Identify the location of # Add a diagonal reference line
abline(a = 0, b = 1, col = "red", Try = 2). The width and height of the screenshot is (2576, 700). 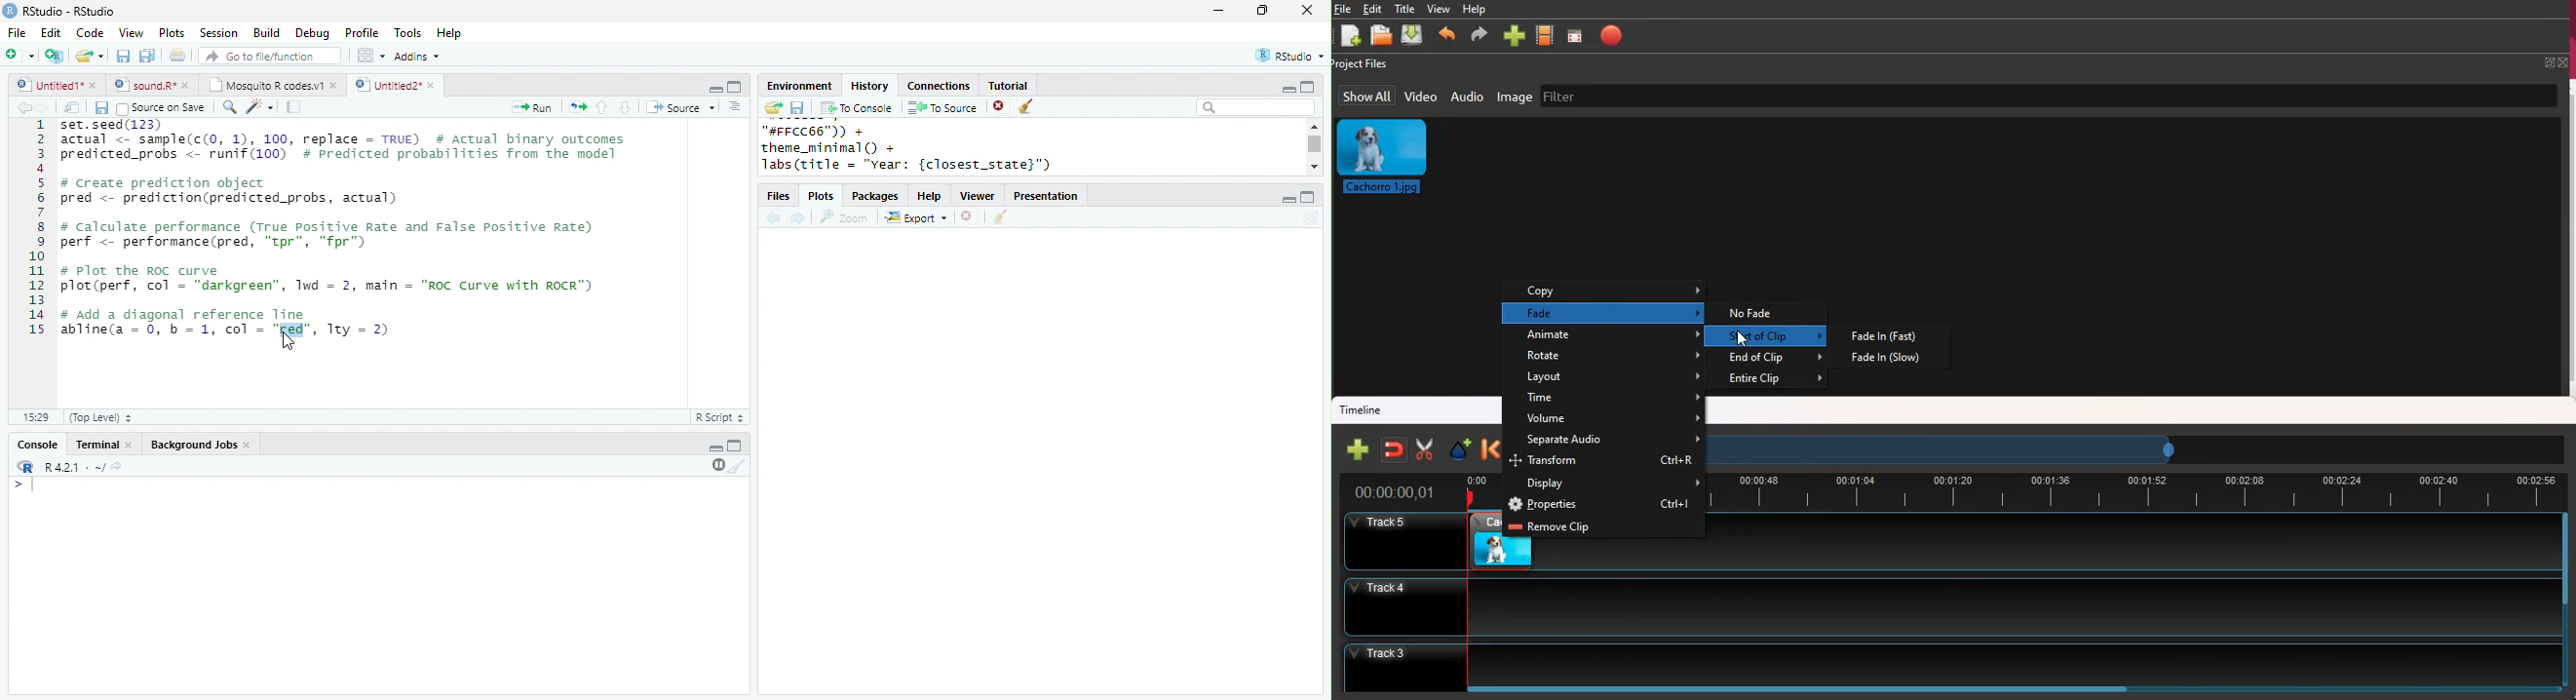
(228, 322).